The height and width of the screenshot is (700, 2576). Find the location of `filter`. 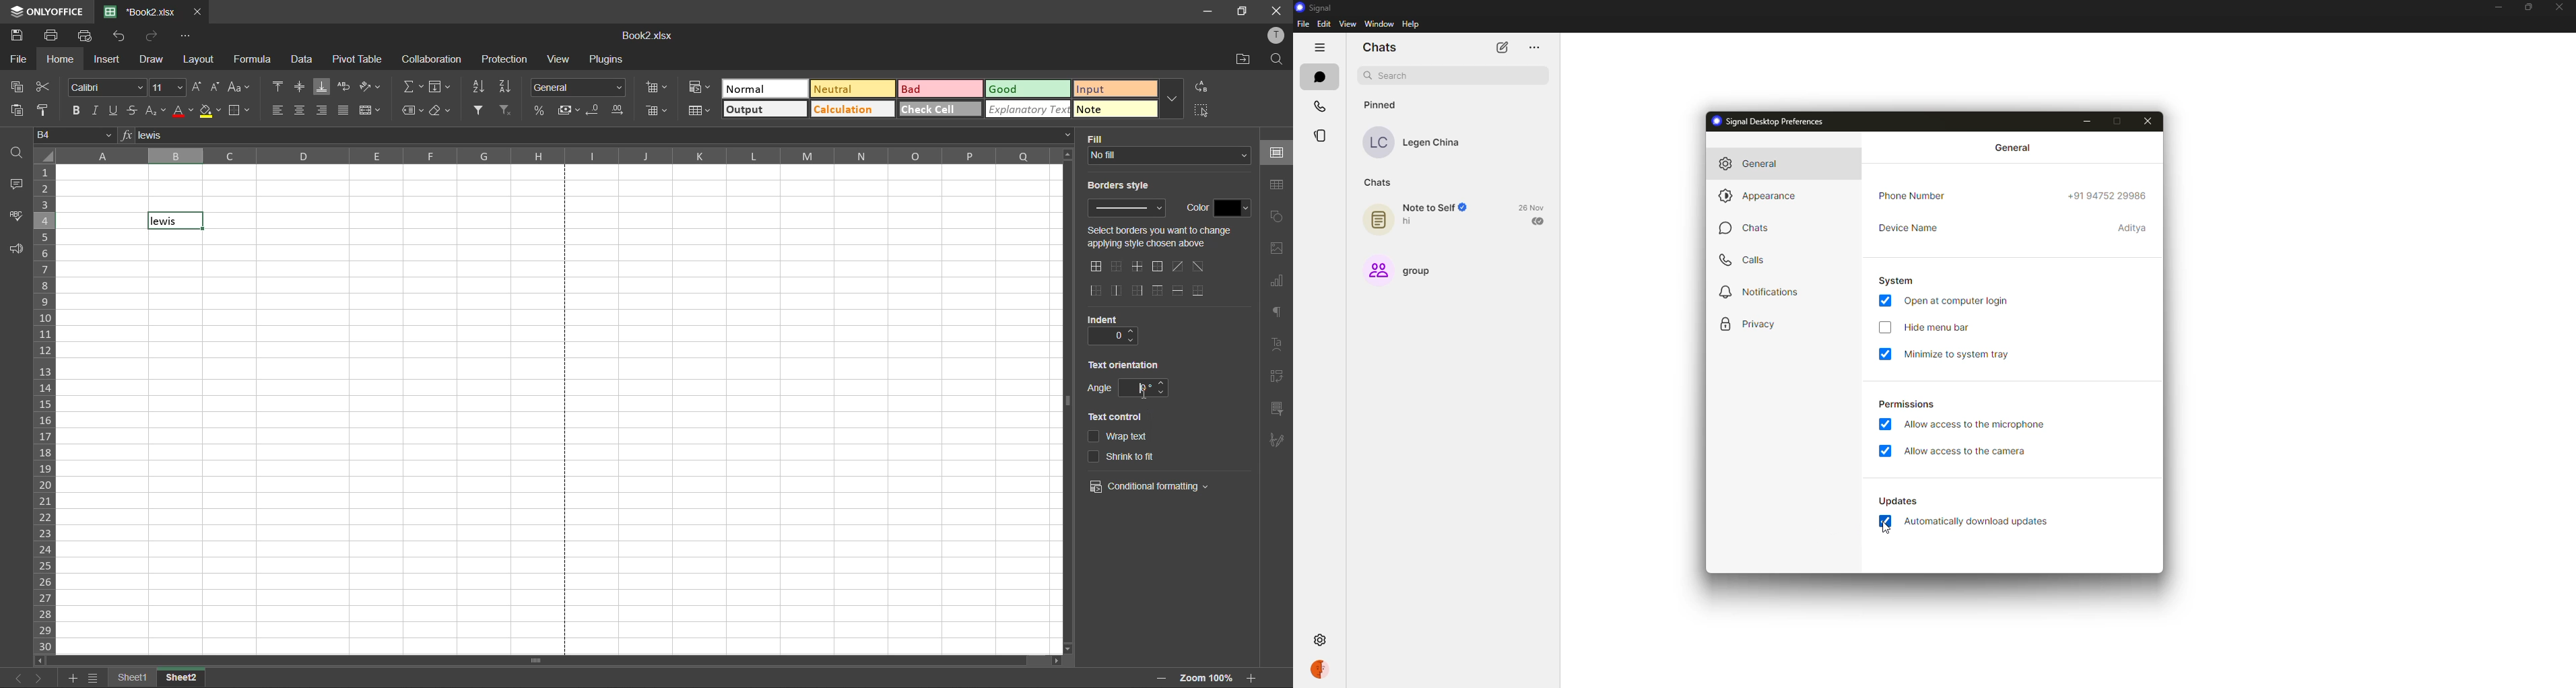

filter is located at coordinates (479, 110).